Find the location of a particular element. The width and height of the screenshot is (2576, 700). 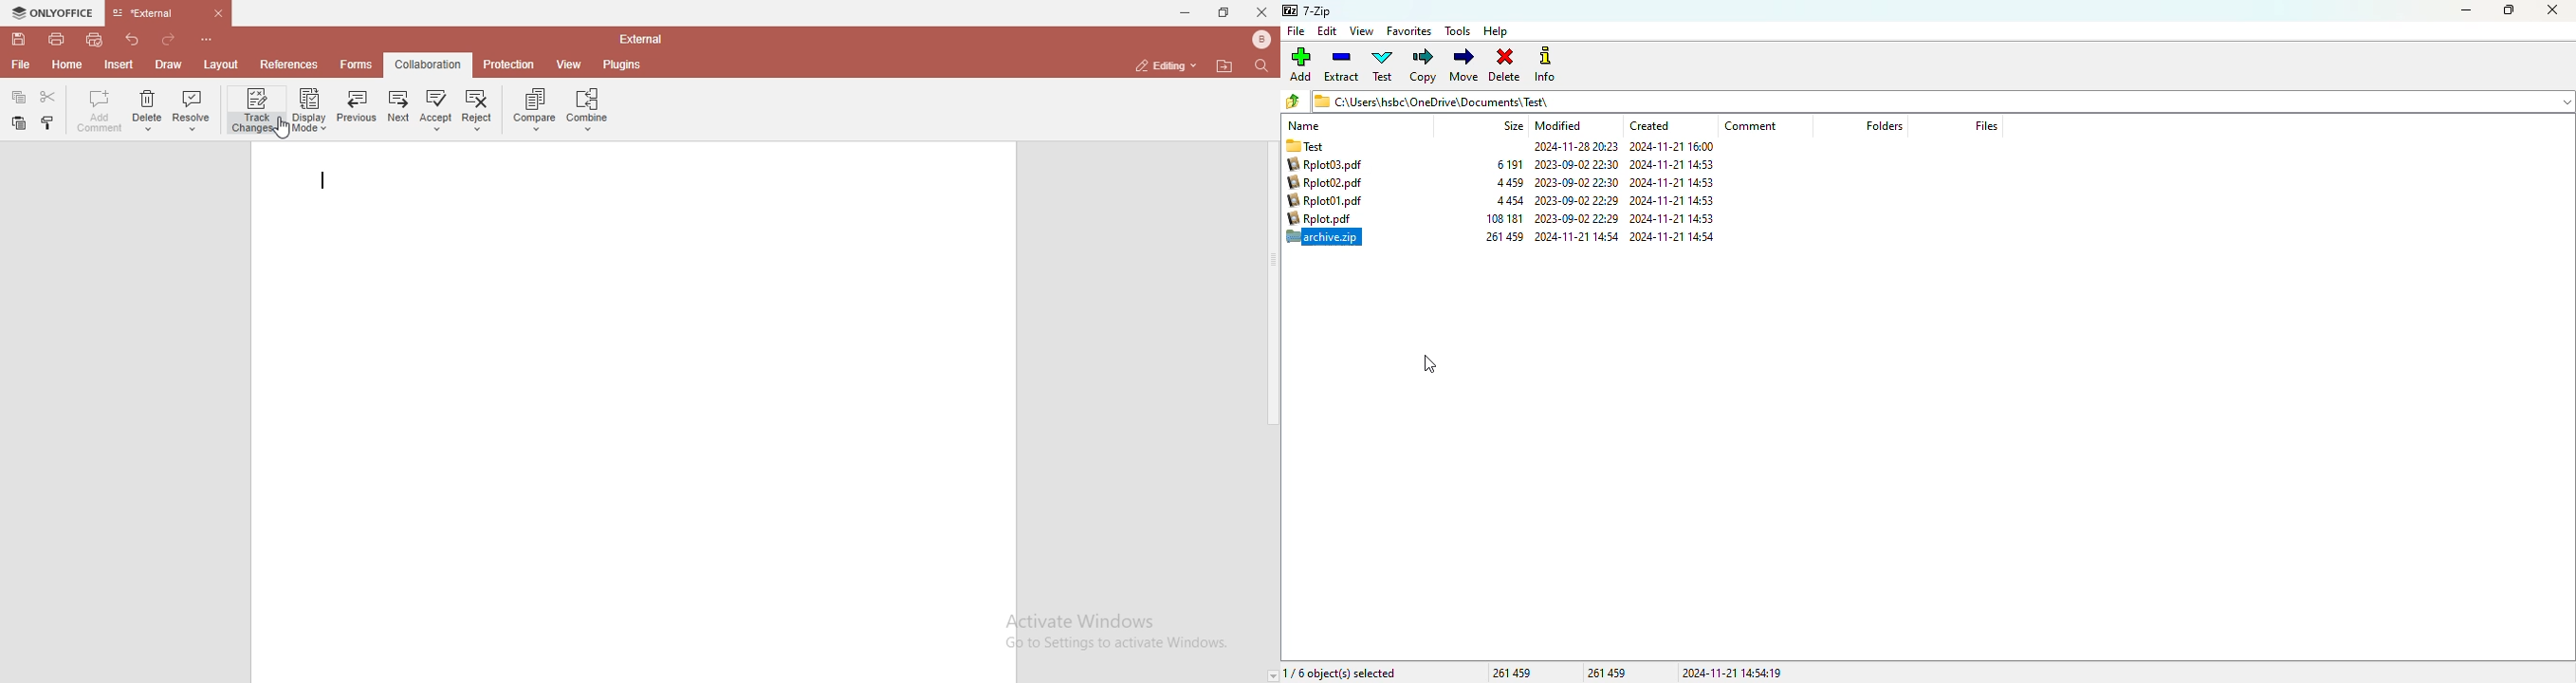

previous is located at coordinates (354, 107).